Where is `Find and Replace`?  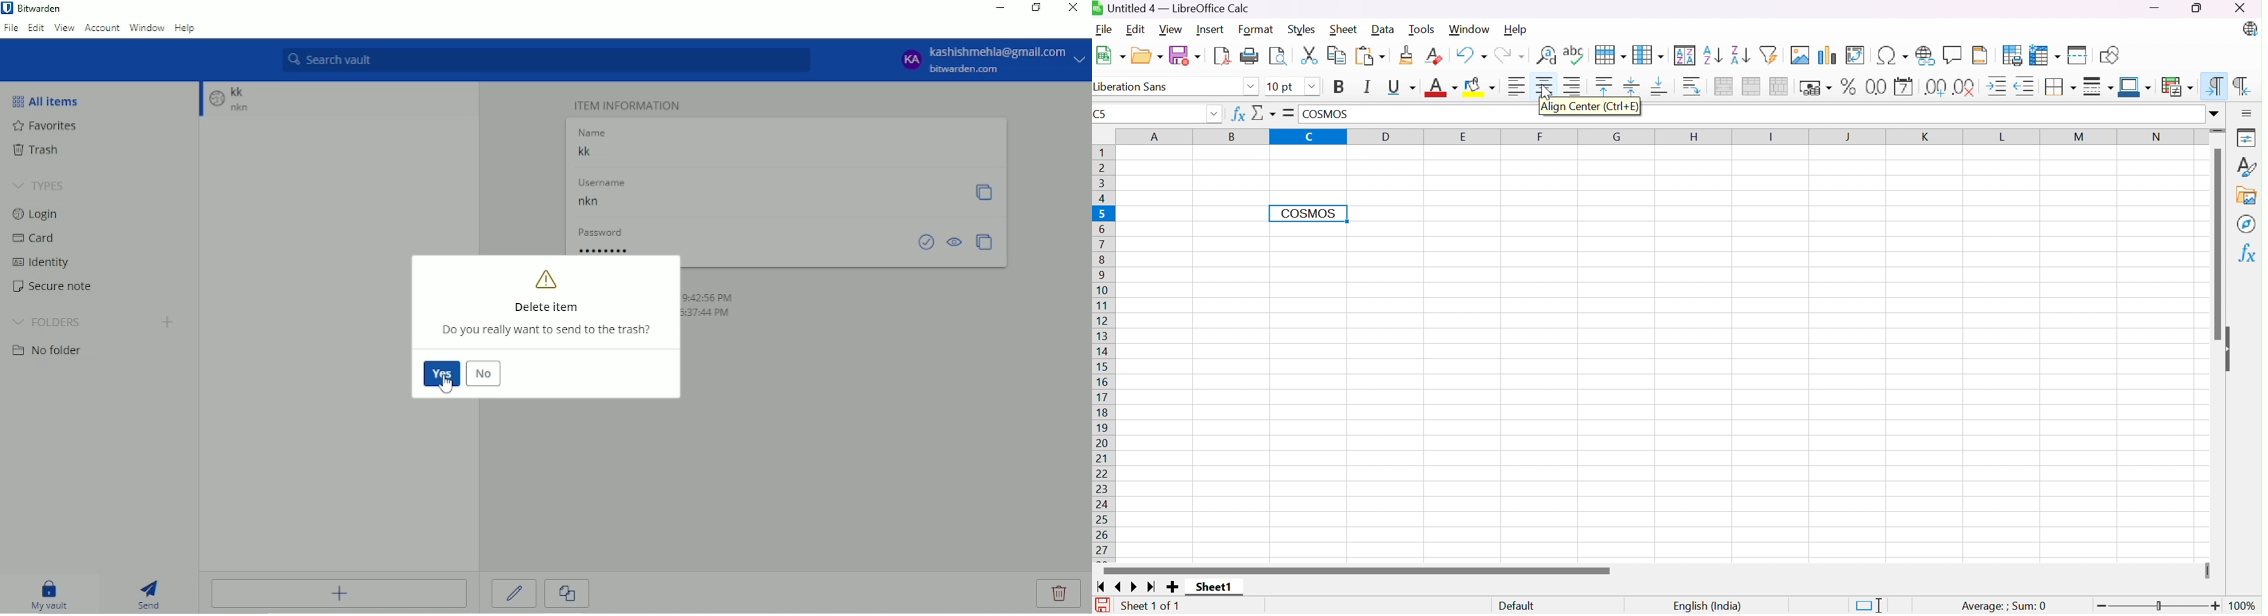
Find and Replace is located at coordinates (1545, 55).